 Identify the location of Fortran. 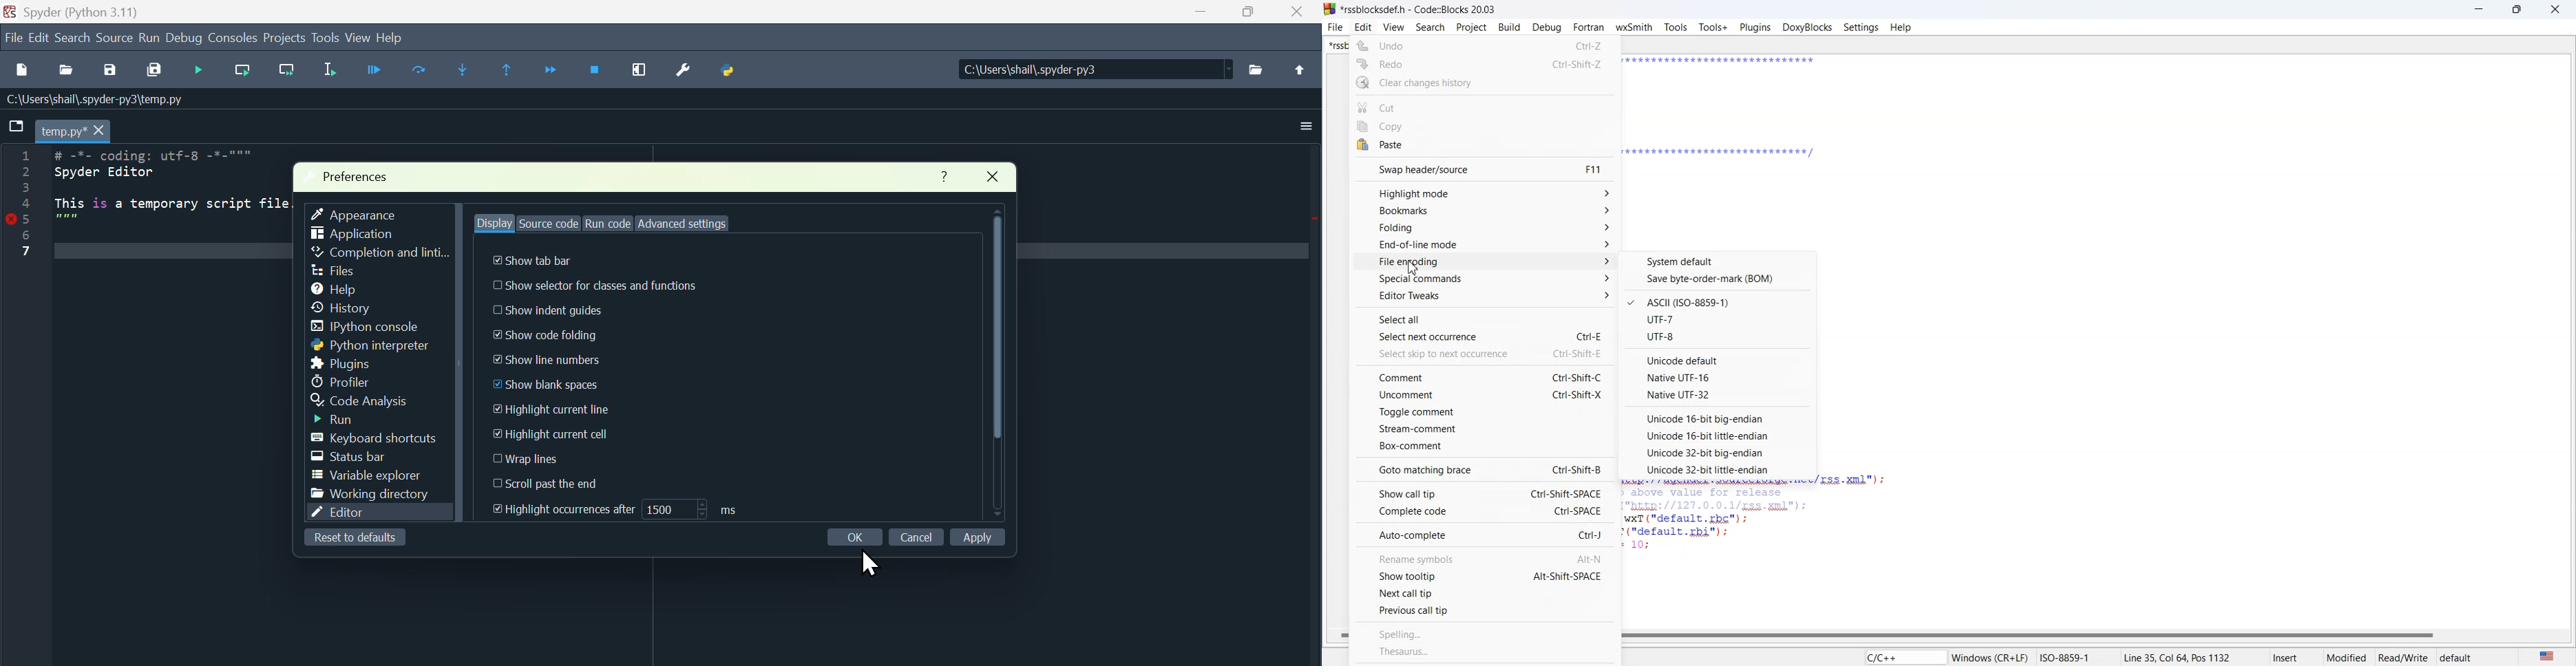
(1588, 27).